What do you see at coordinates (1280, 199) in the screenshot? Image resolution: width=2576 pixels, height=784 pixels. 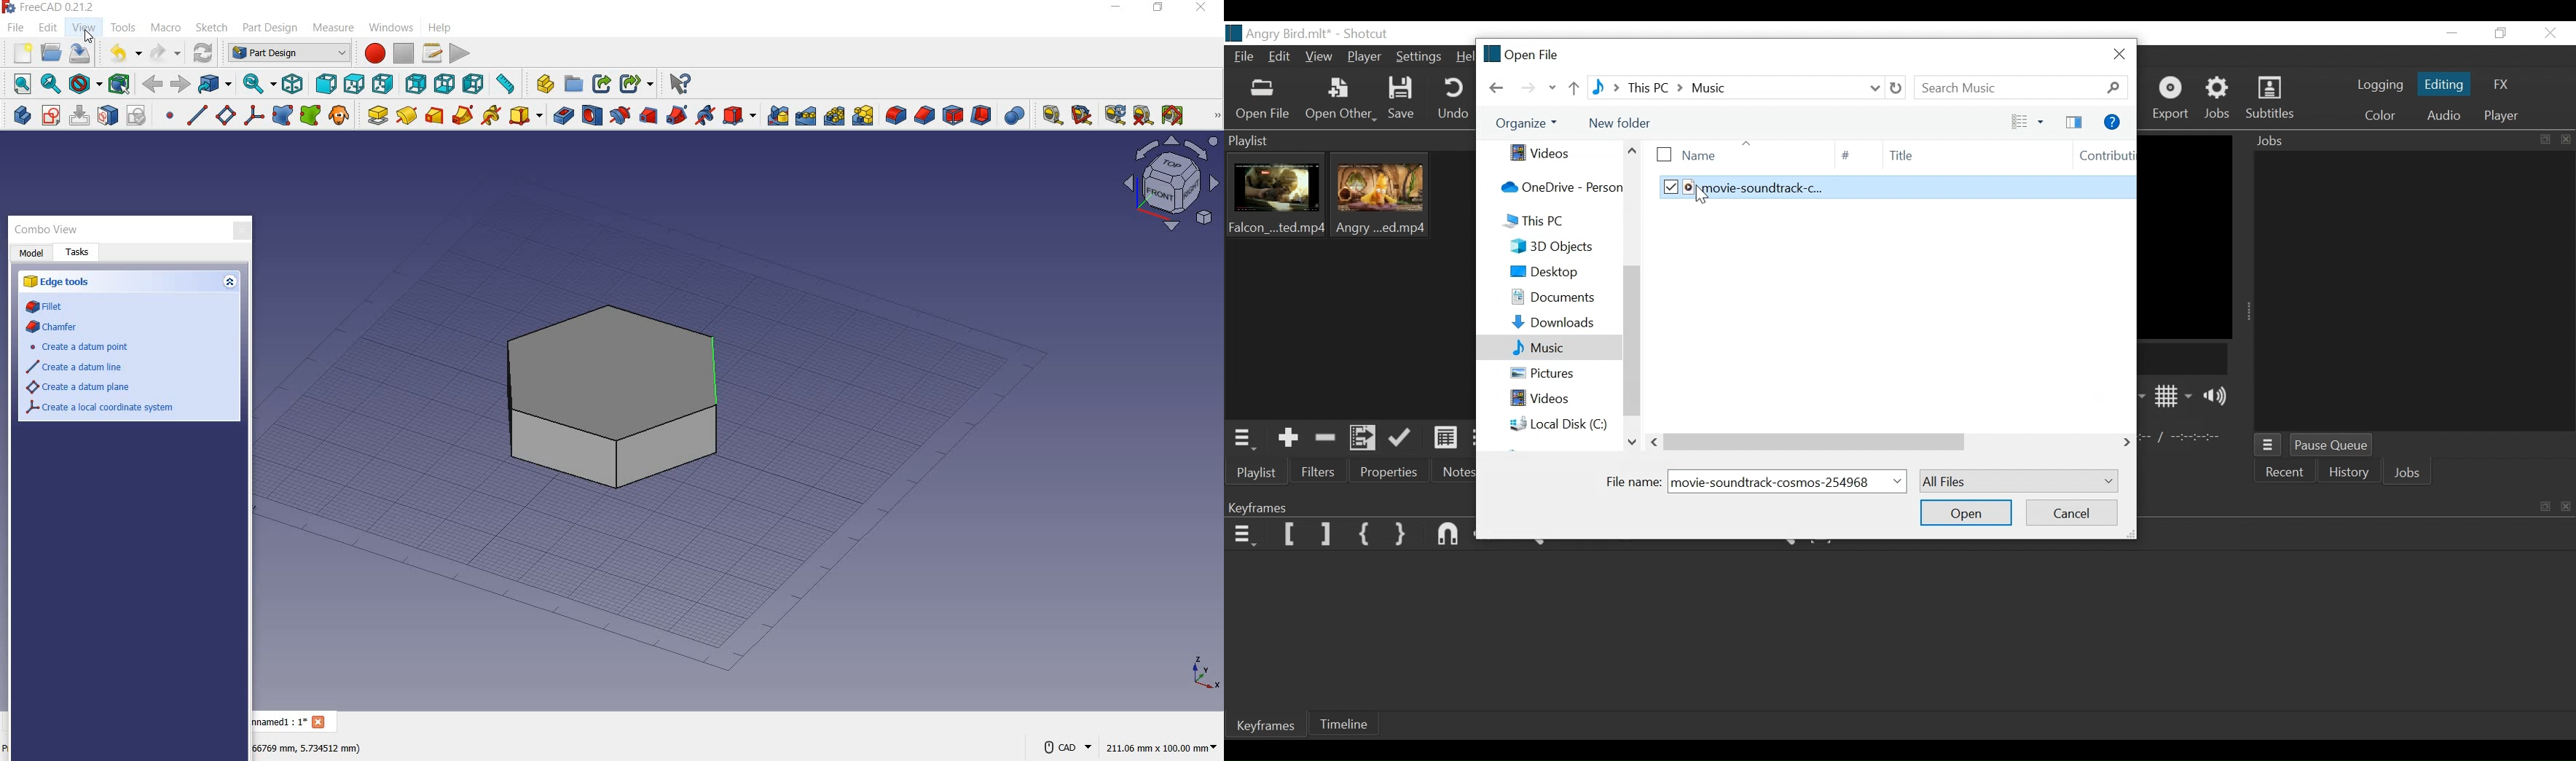 I see `Clip` at bounding box center [1280, 199].